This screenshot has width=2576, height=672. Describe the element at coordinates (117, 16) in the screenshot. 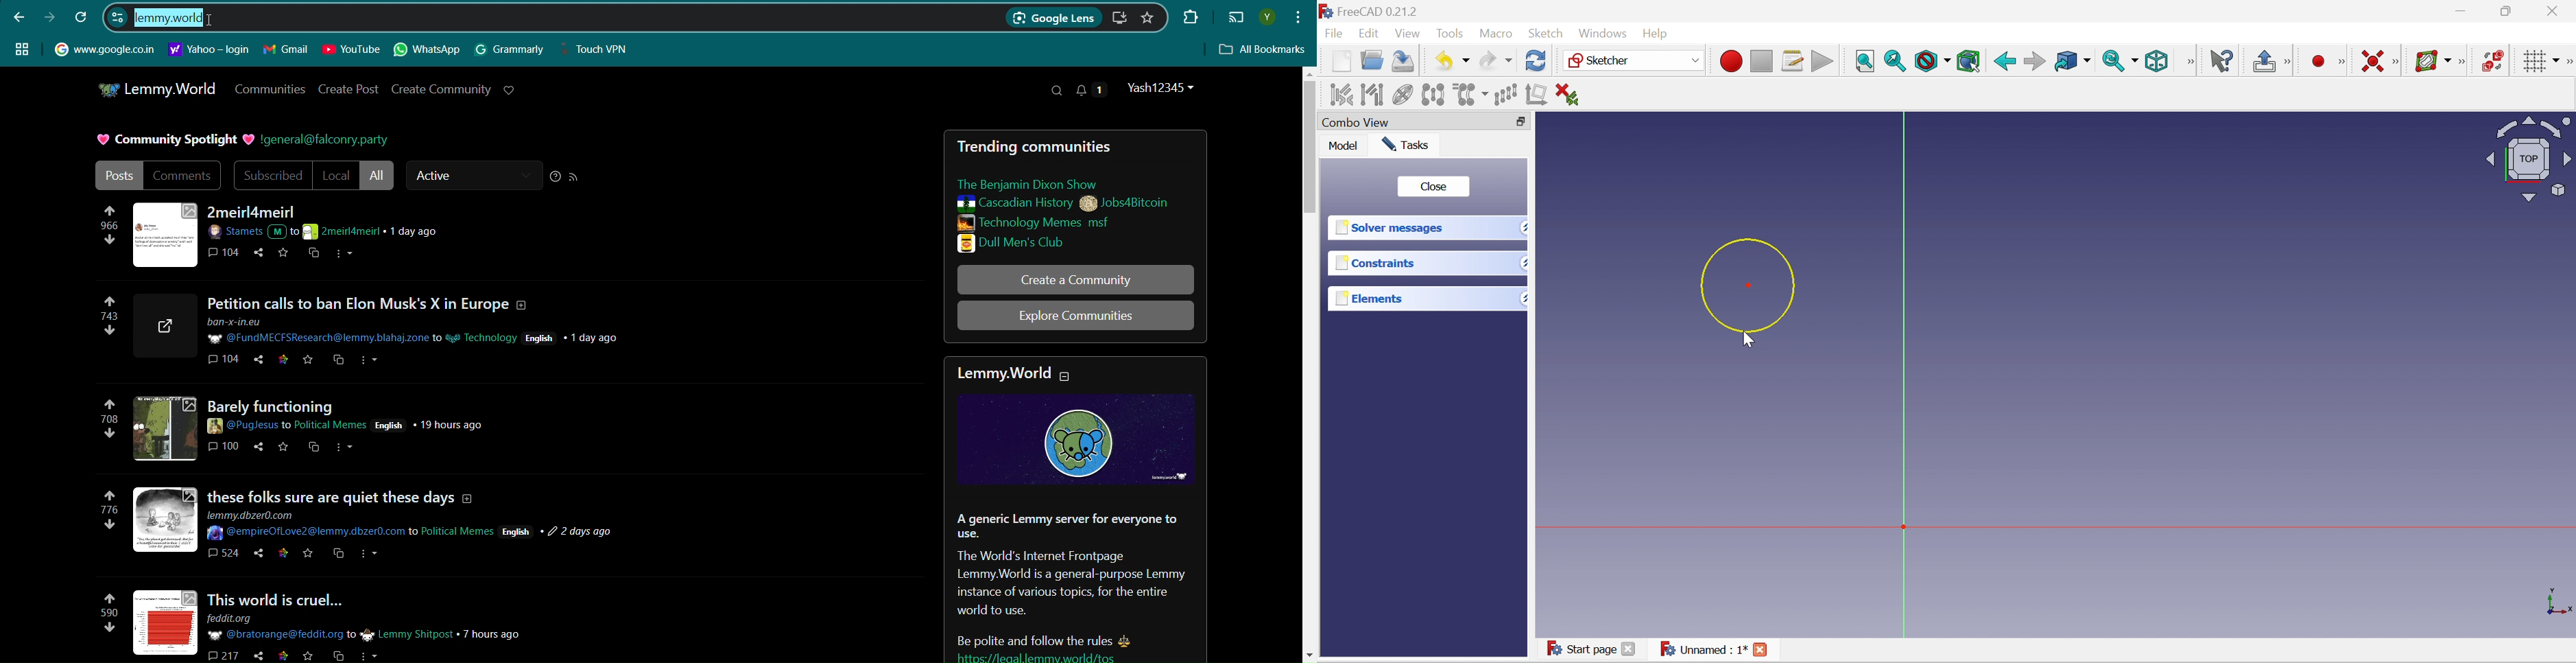

I see `view site information` at that location.